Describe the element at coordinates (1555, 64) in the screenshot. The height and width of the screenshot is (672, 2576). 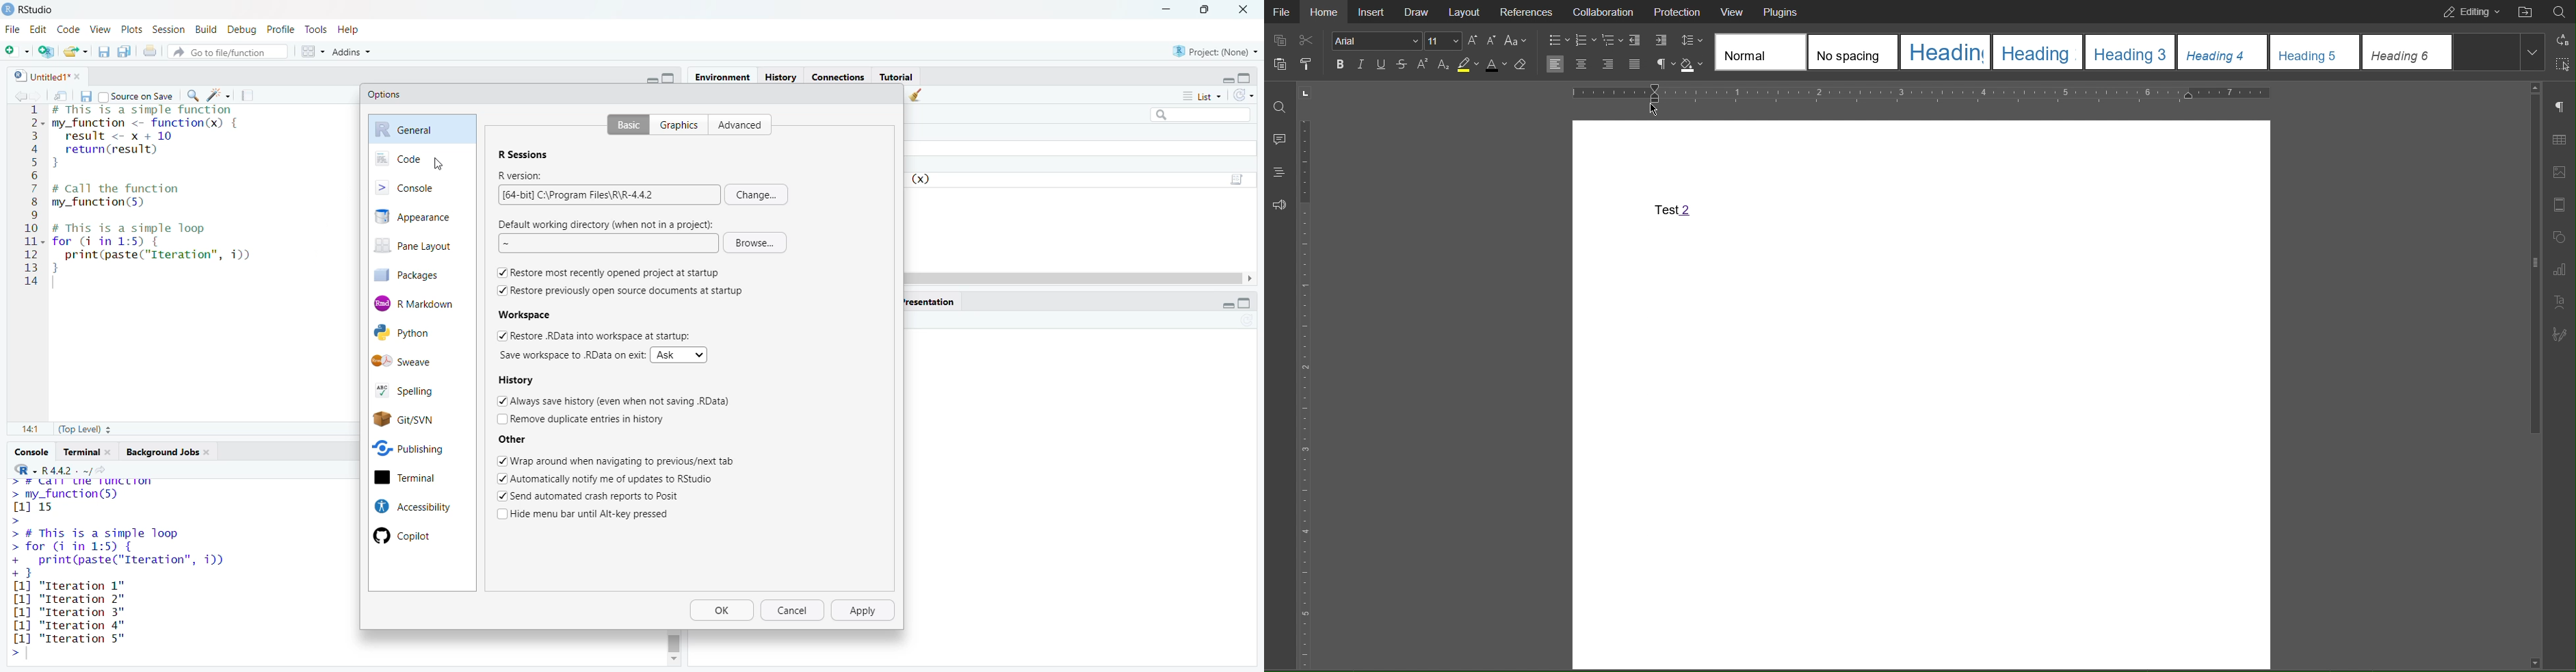
I see `Left Align` at that location.